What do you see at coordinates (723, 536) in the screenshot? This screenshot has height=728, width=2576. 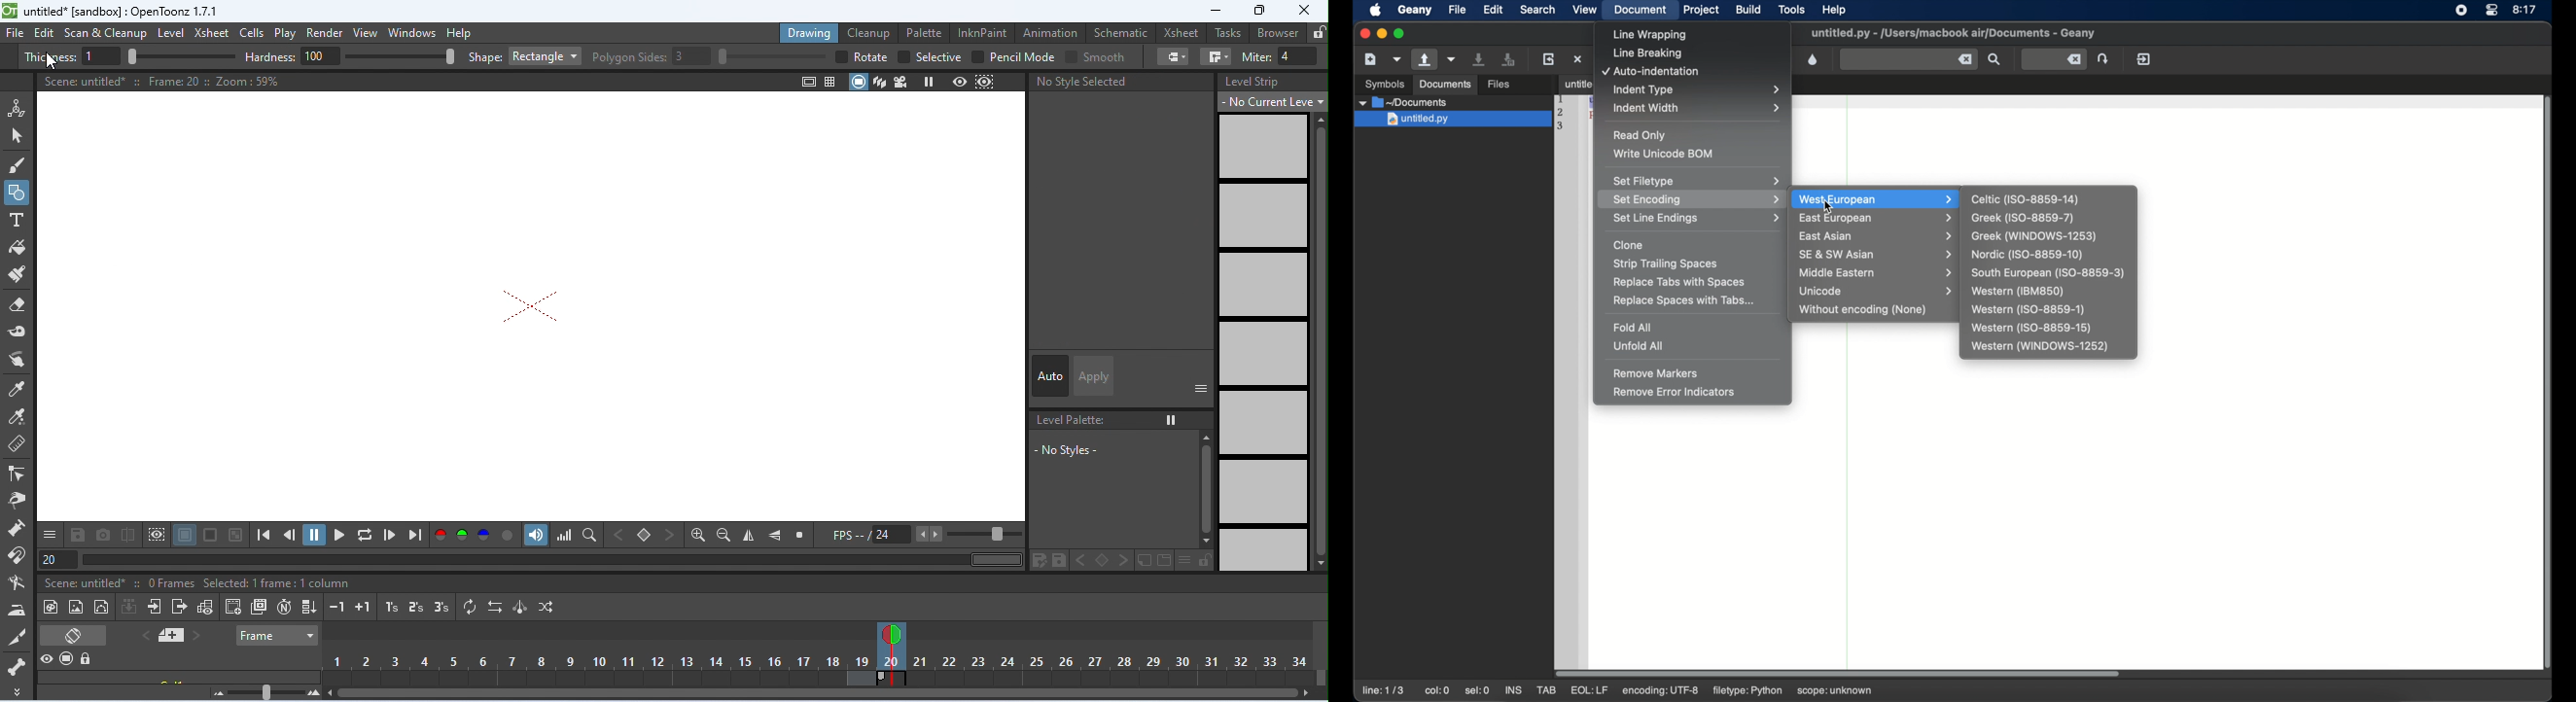 I see `zoom out` at bounding box center [723, 536].